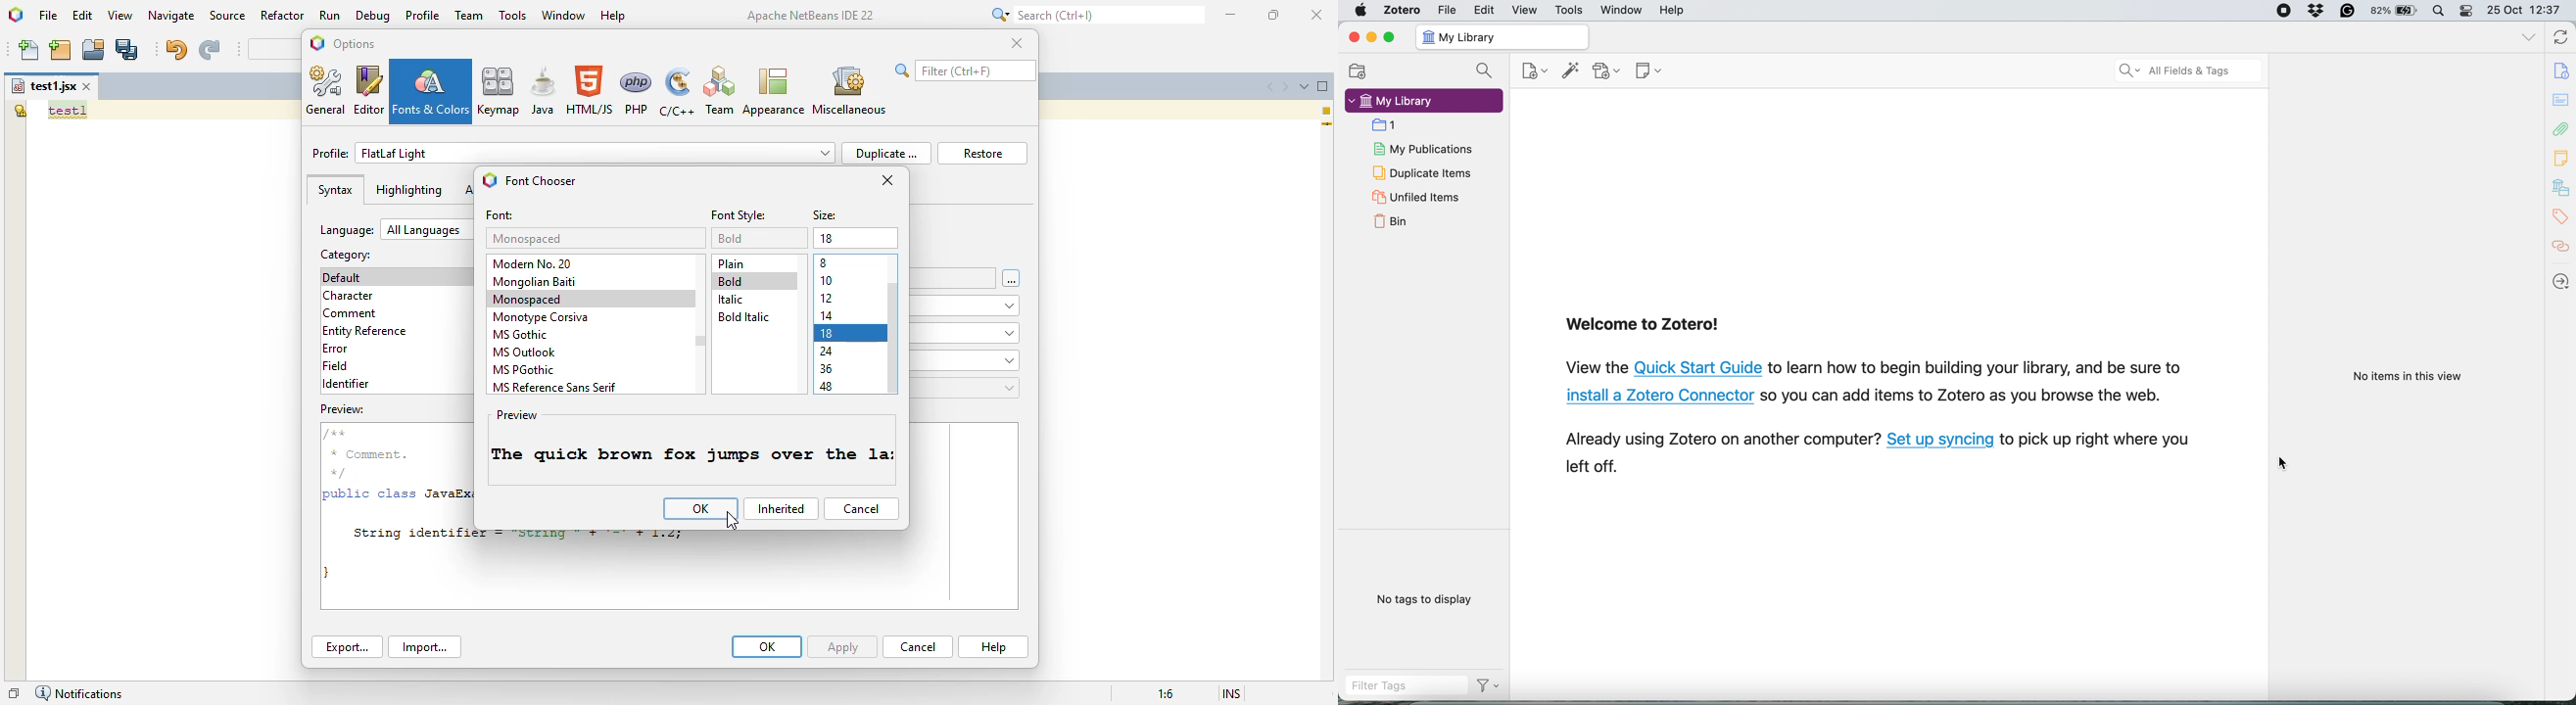  I want to click on tags, so click(2562, 215).